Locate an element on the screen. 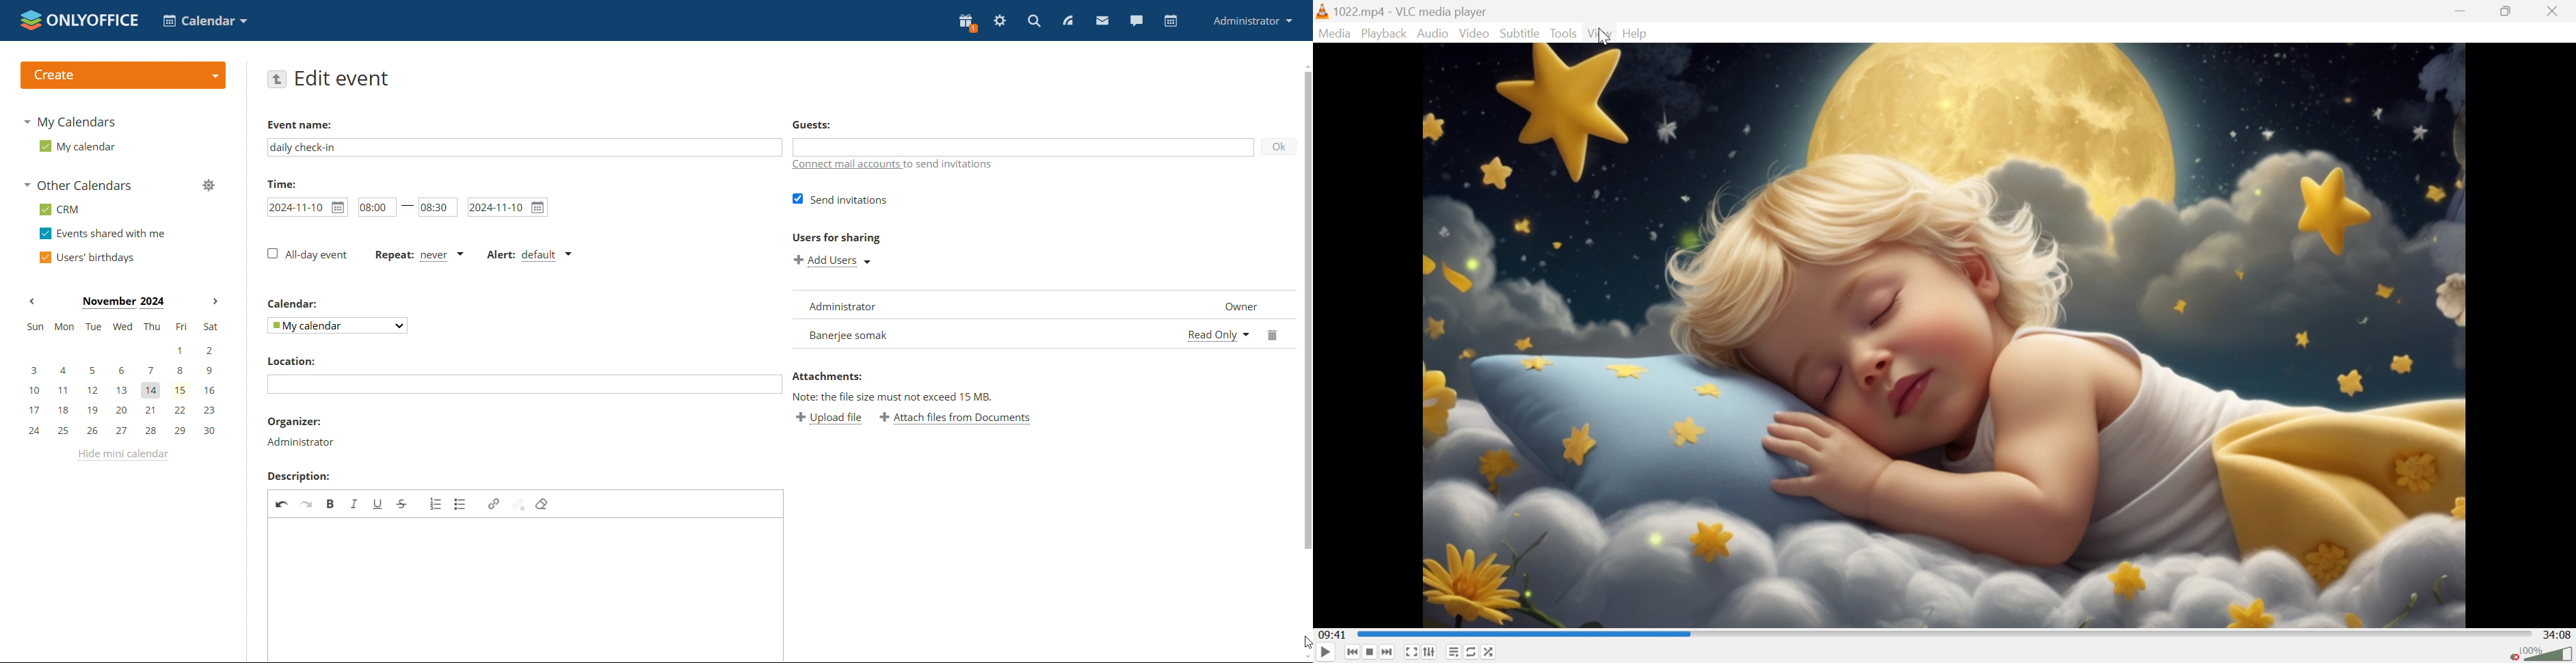 The height and width of the screenshot is (672, 2576). cursor is located at coordinates (1603, 38).